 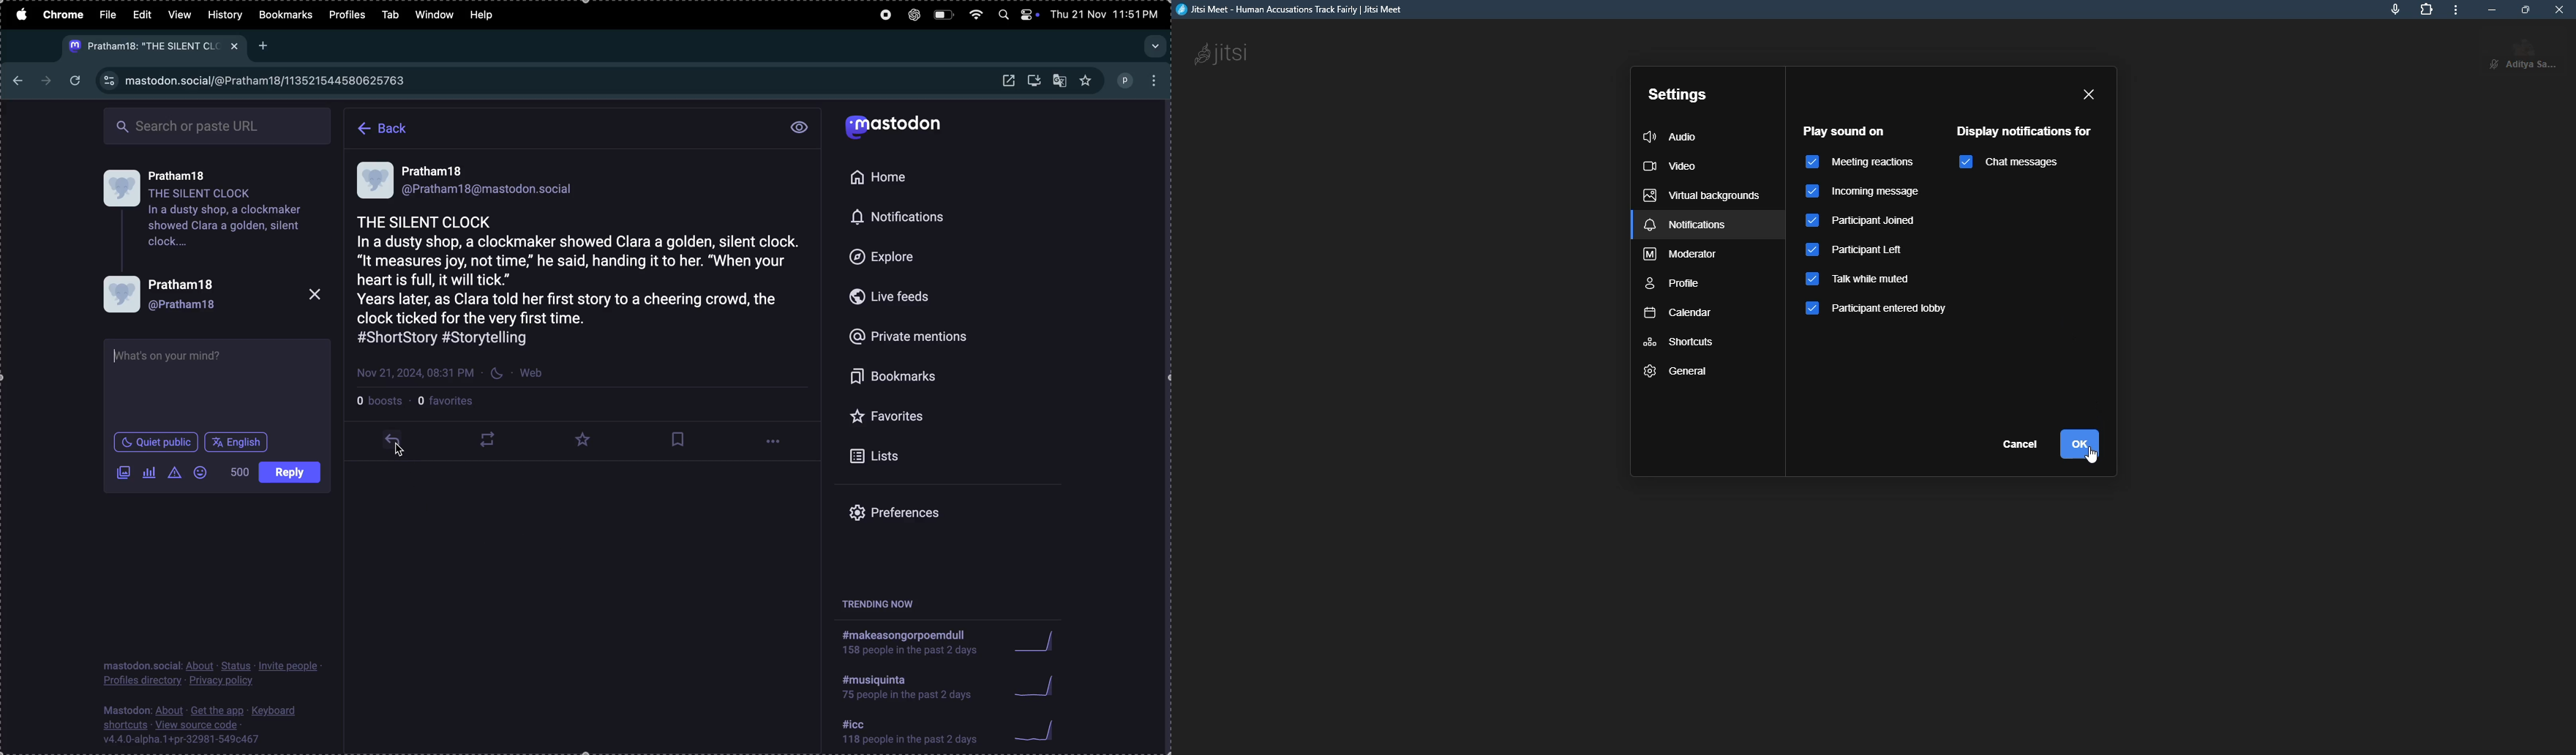 What do you see at coordinates (216, 381) in the screenshot?
I see `text box` at bounding box center [216, 381].